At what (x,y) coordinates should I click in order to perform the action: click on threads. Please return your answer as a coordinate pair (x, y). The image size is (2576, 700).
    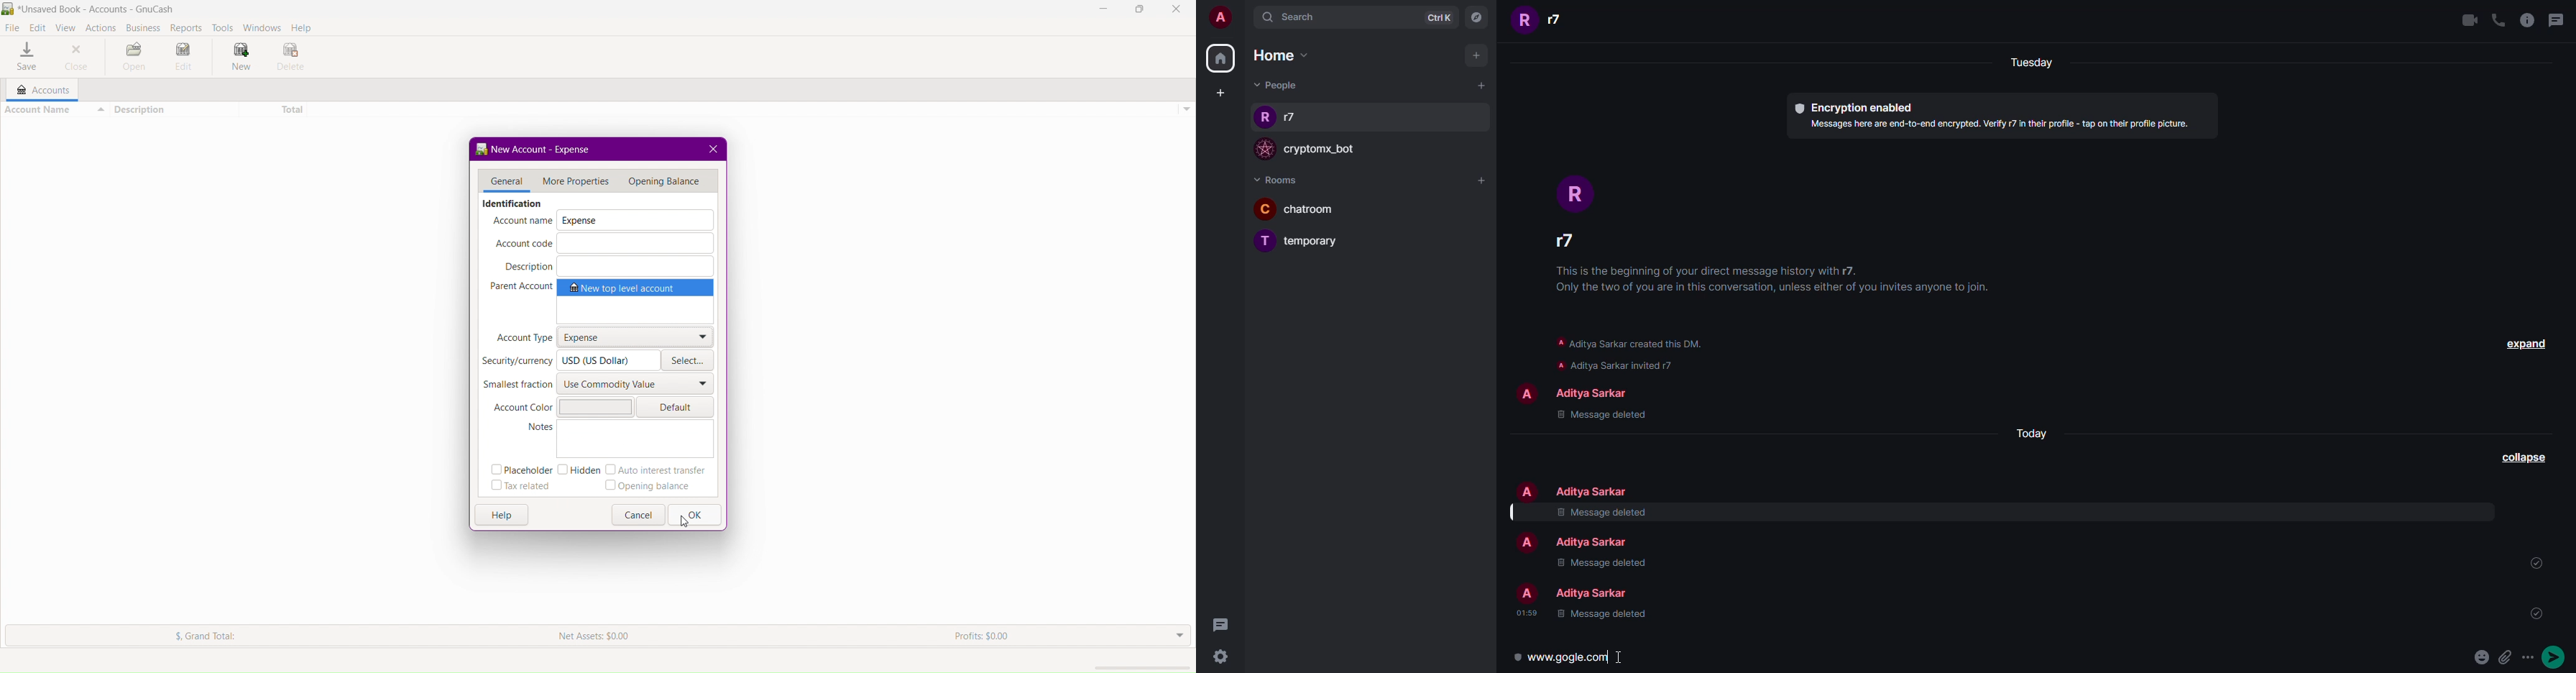
    Looking at the image, I should click on (2557, 18).